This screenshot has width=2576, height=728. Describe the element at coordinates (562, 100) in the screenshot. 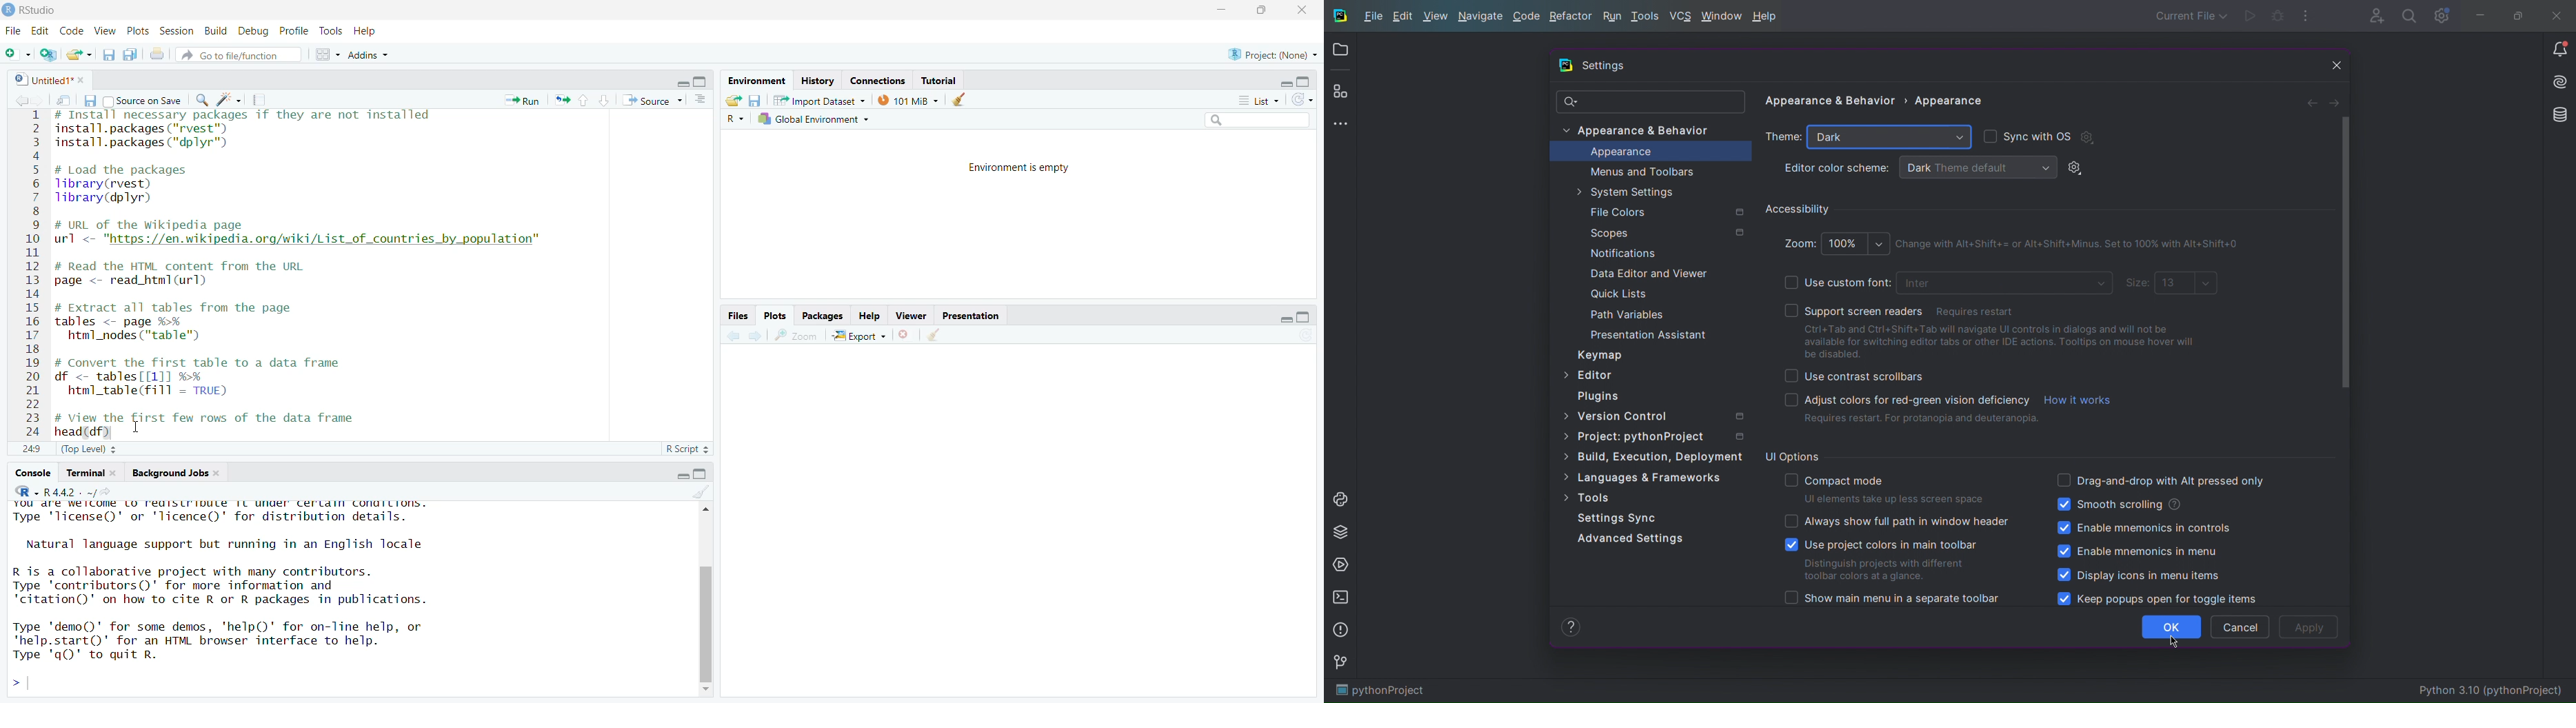

I see `rerun` at that location.